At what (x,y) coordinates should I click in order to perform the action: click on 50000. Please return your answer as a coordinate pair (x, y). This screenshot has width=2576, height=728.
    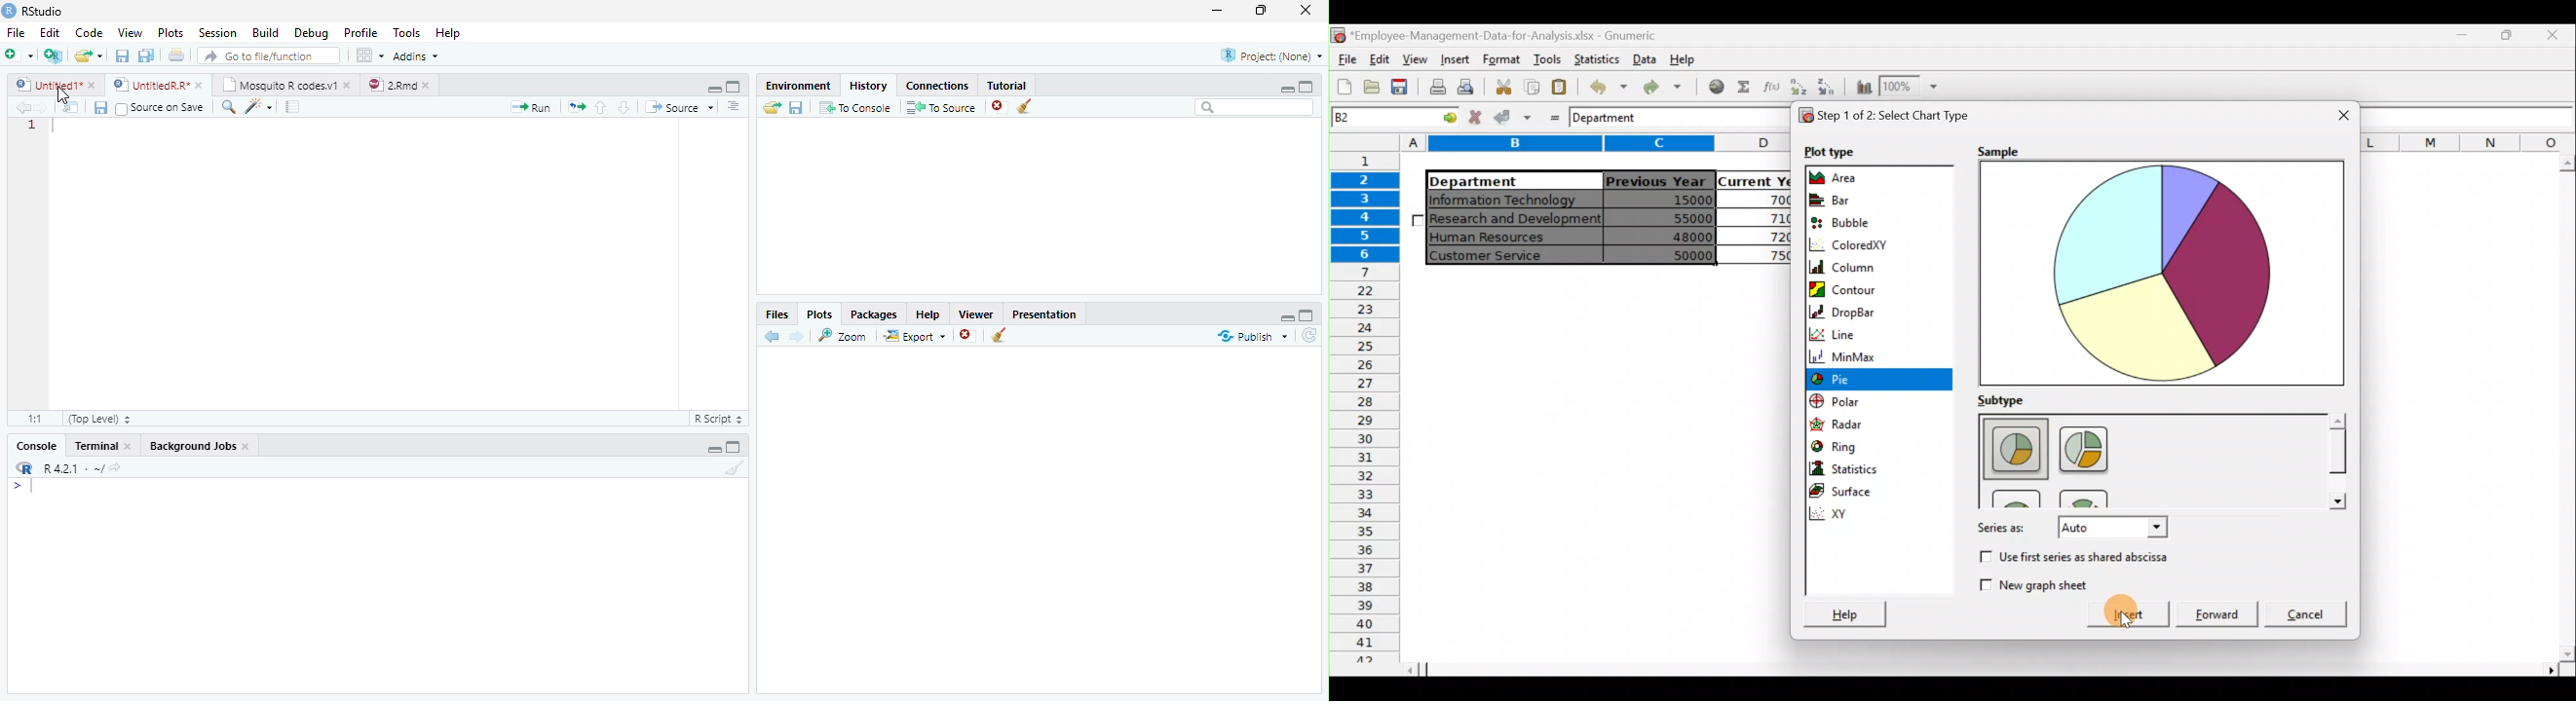
    Looking at the image, I should click on (1673, 254).